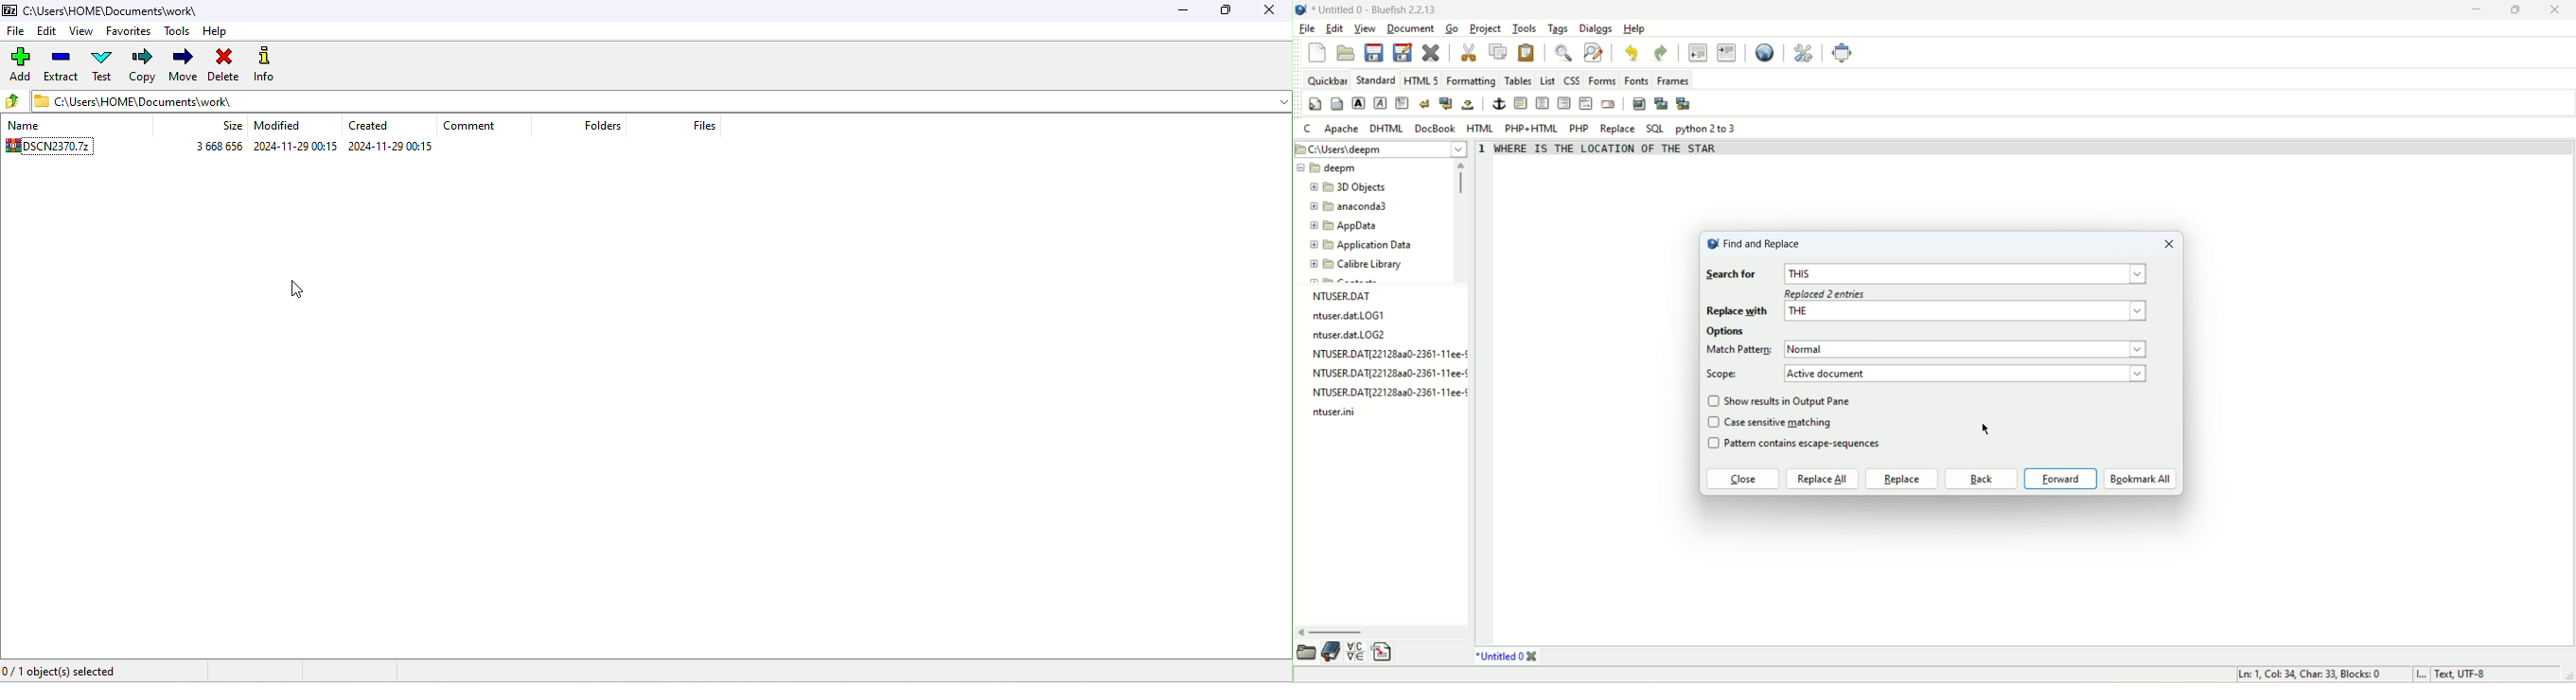 This screenshot has height=700, width=2576. What do you see at coordinates (1326, 80) in the screenshot?
I see `quickbar` at bounding box center [1326, 80].